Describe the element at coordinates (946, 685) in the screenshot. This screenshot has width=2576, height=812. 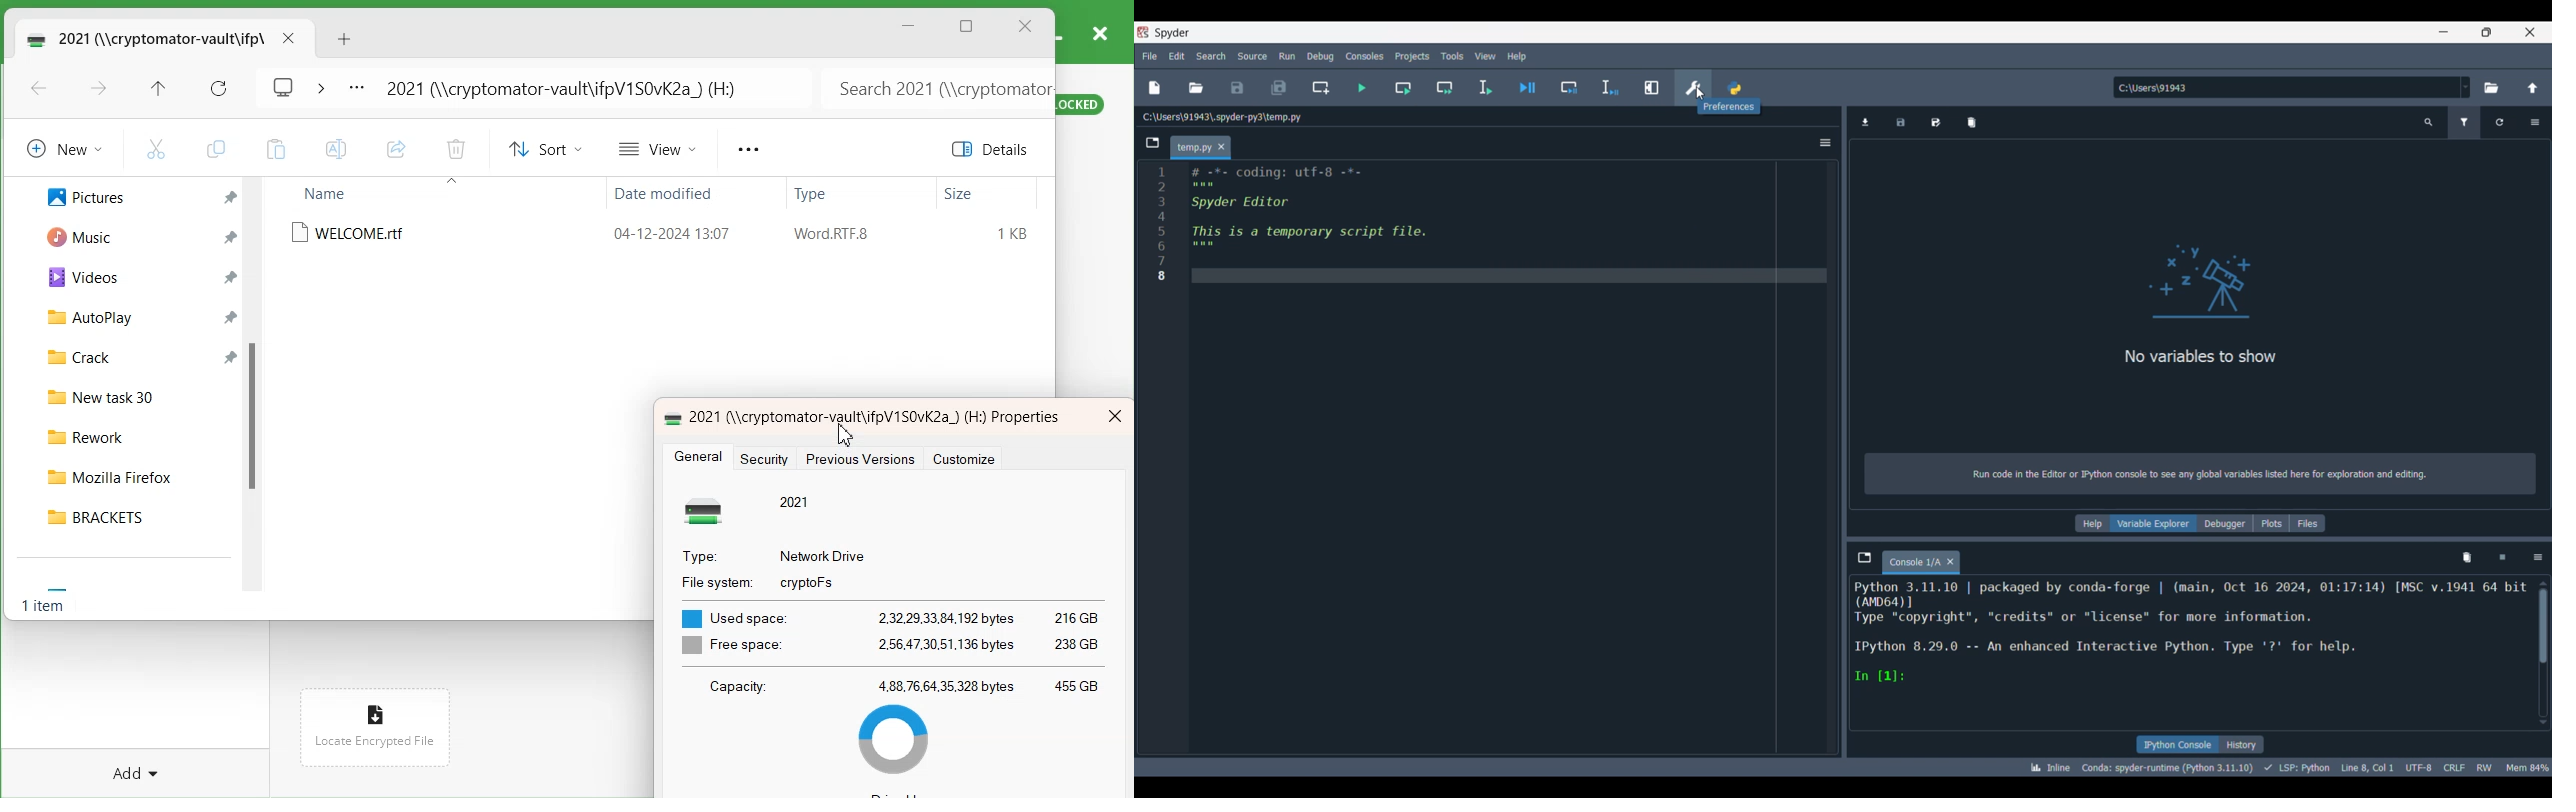
I see `4,88,76,64.35,.328 bytes` at that location.